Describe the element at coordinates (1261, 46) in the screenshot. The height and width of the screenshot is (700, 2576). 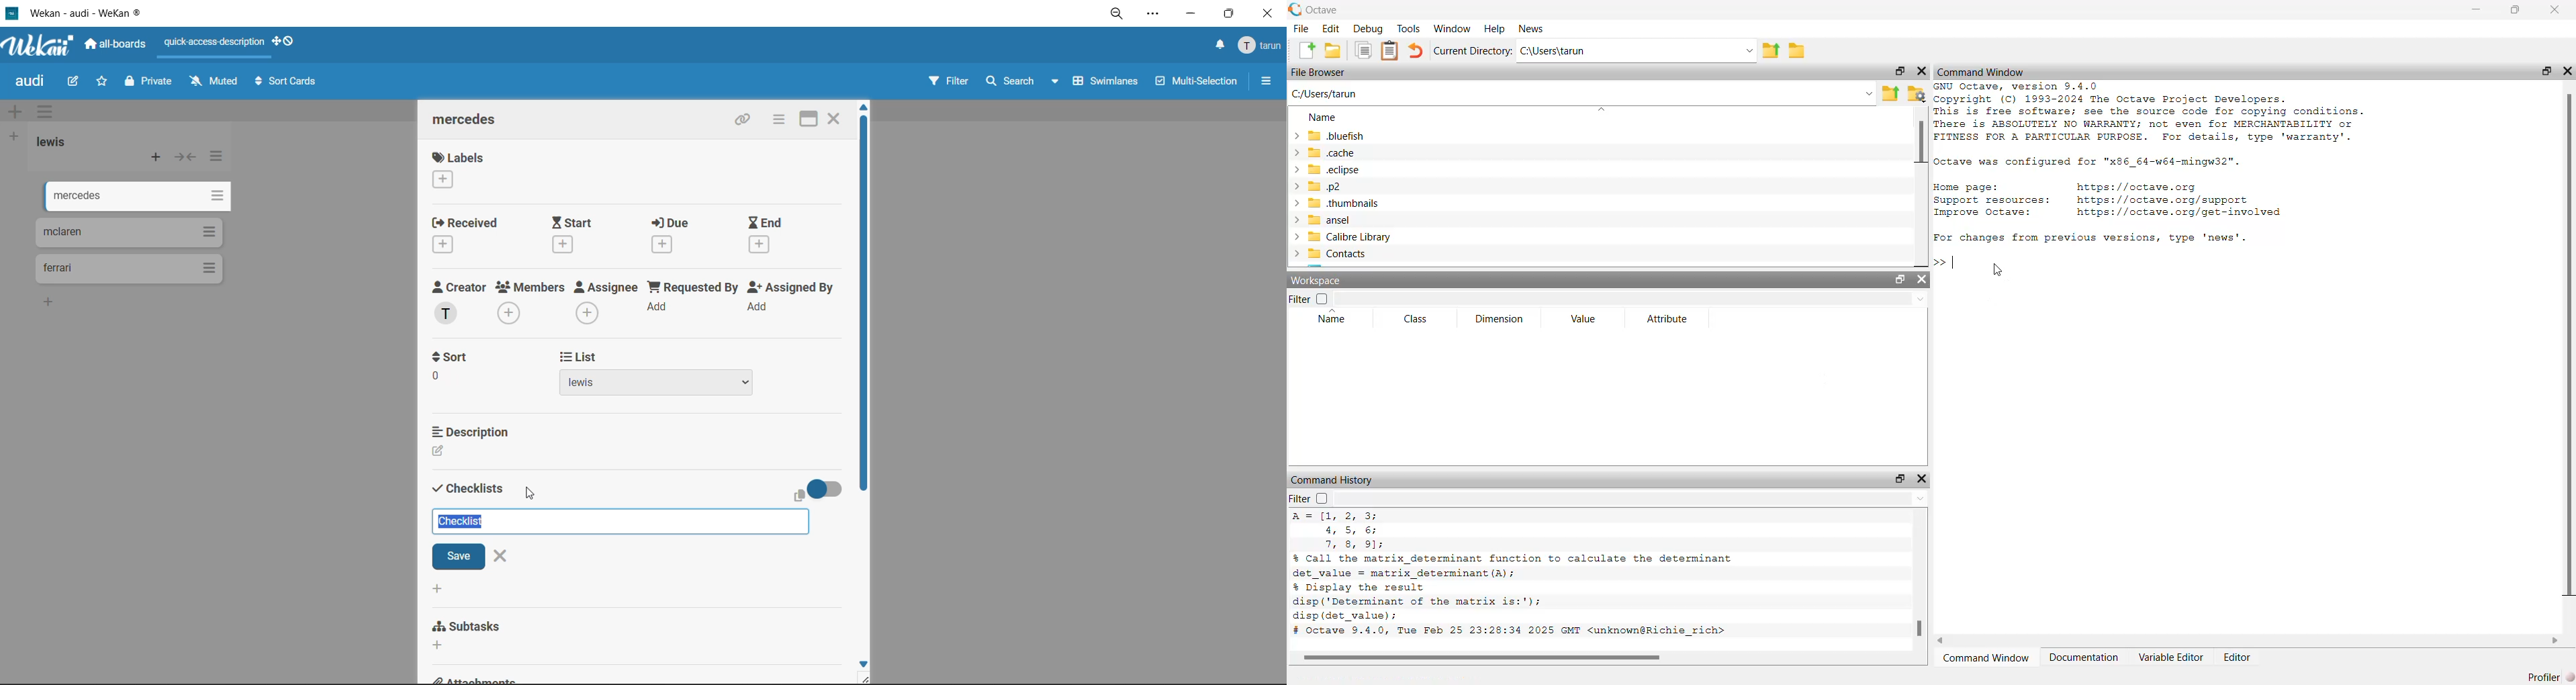
I see `menu` at that location.